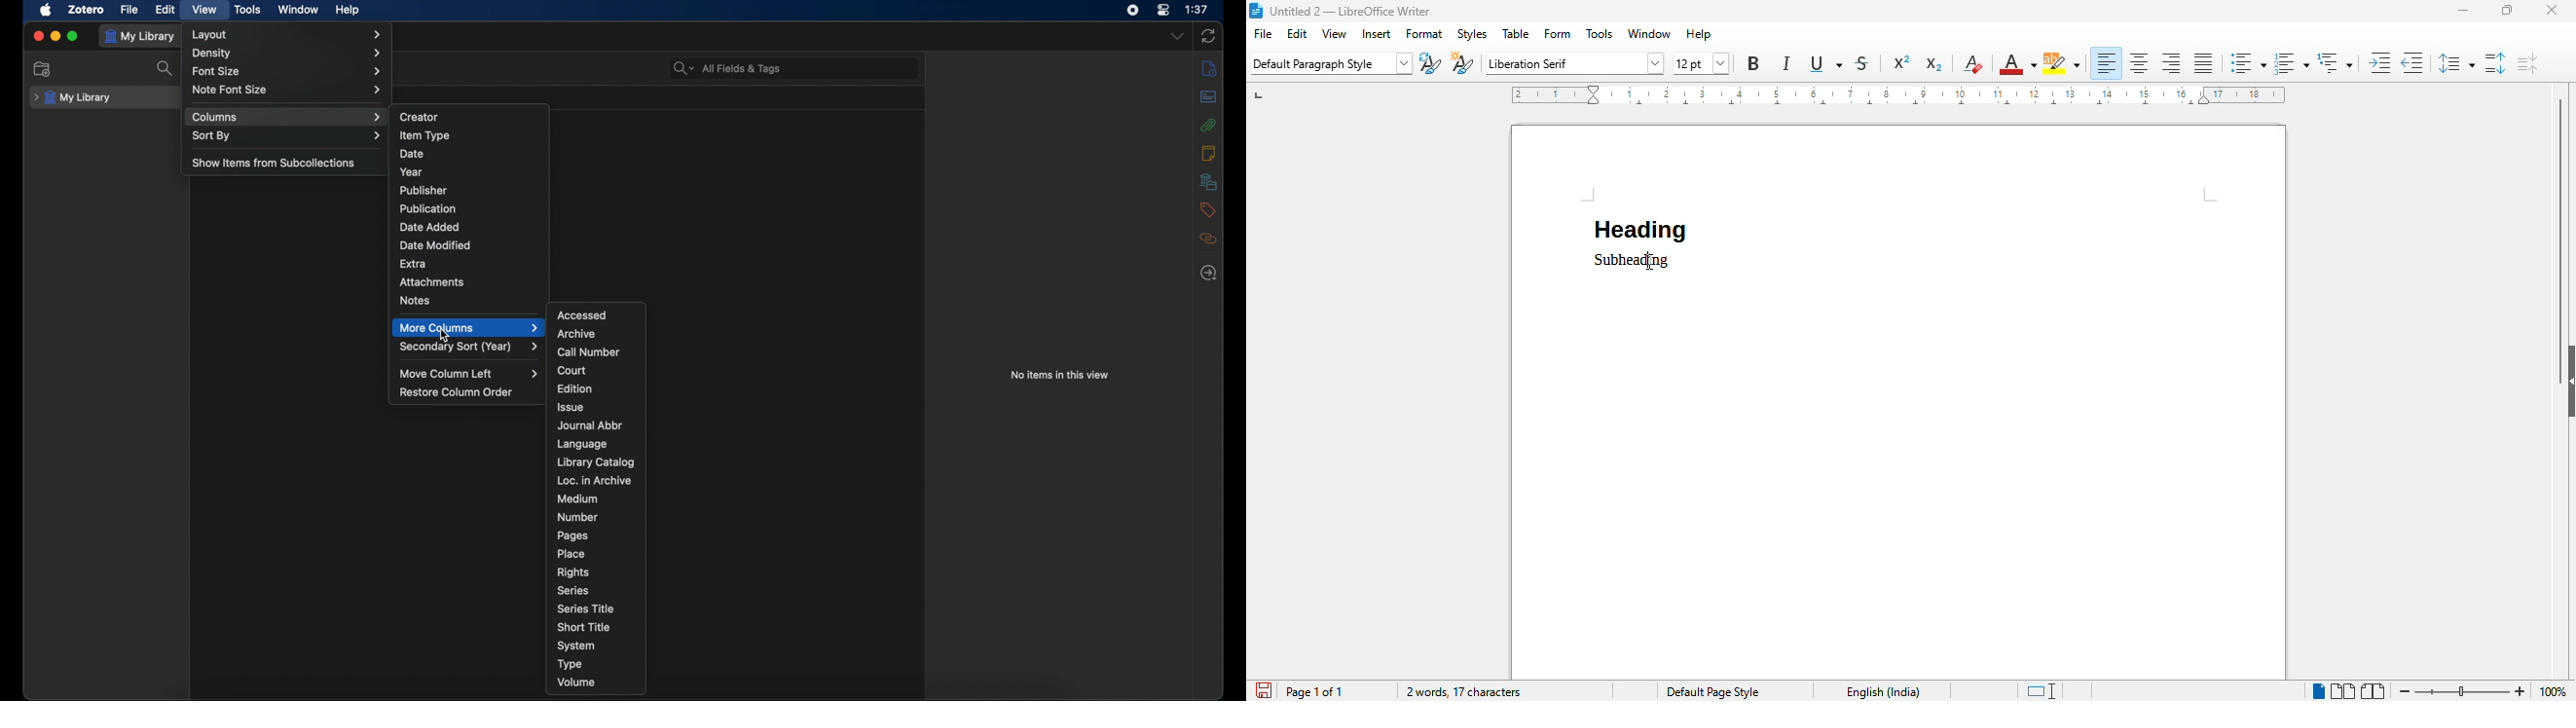  Describe the element at coordinates (595, 480) in the screenshot. I see `loc. in archive` at that location.